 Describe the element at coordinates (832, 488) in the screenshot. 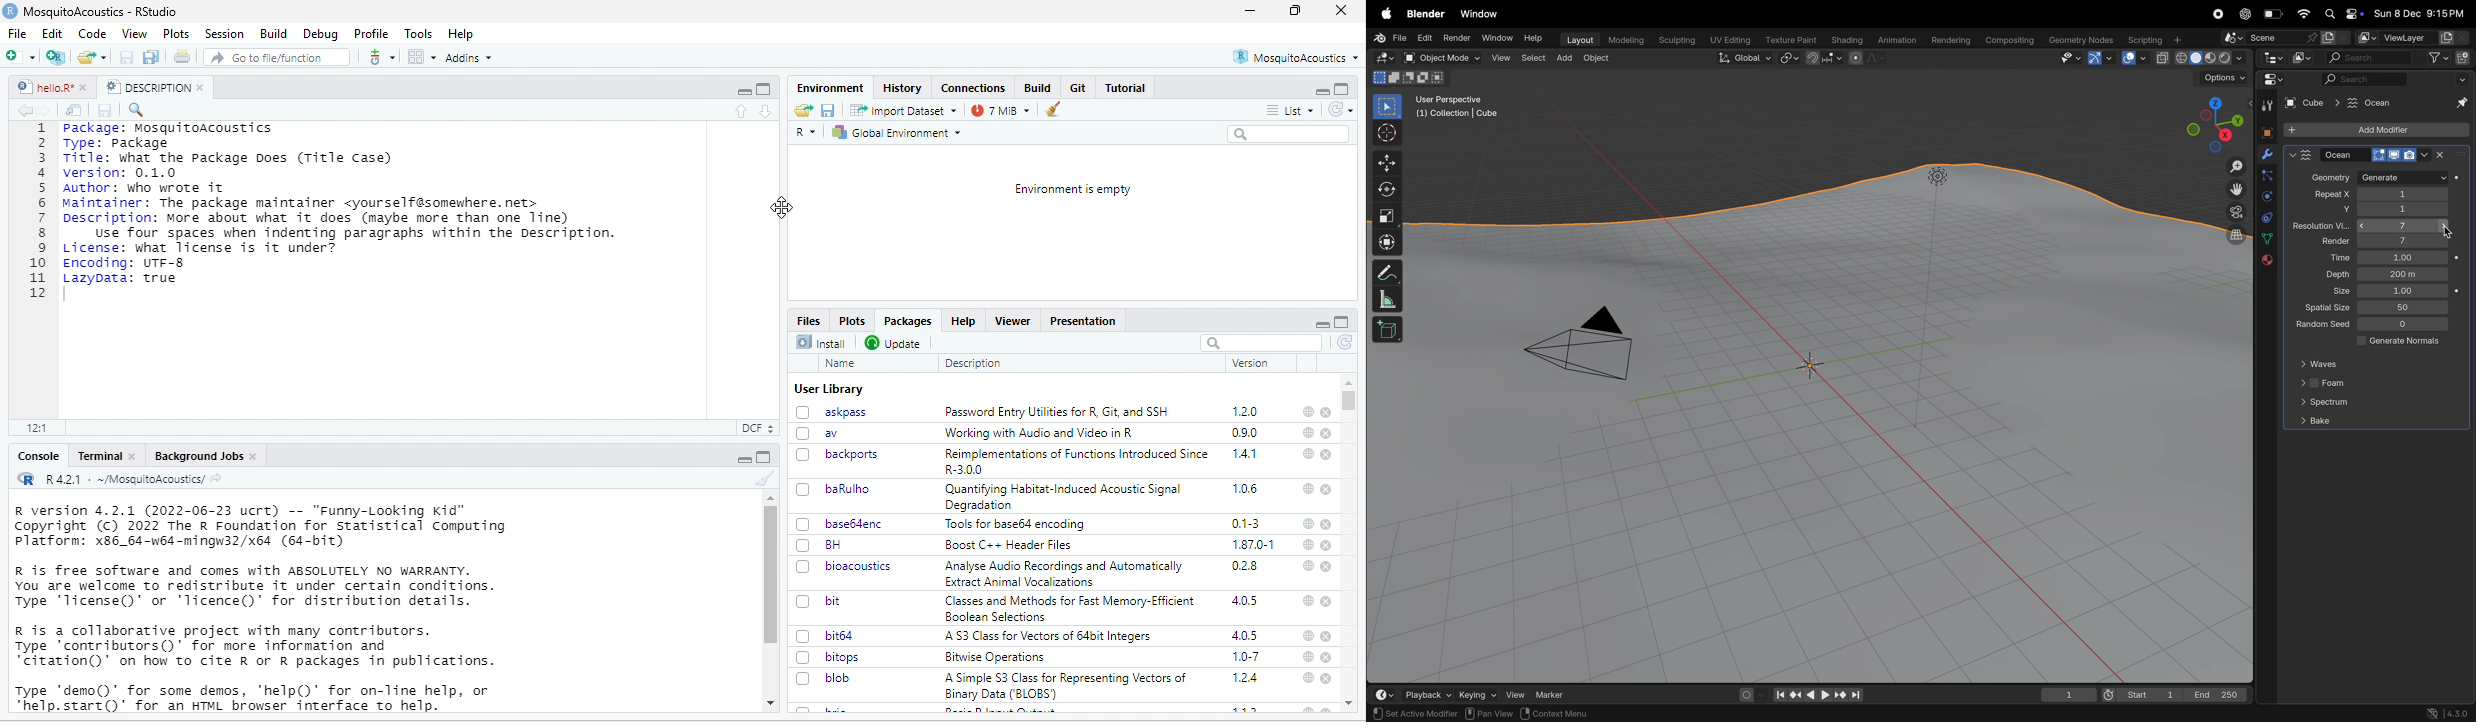

I see `baRulho` at that location.